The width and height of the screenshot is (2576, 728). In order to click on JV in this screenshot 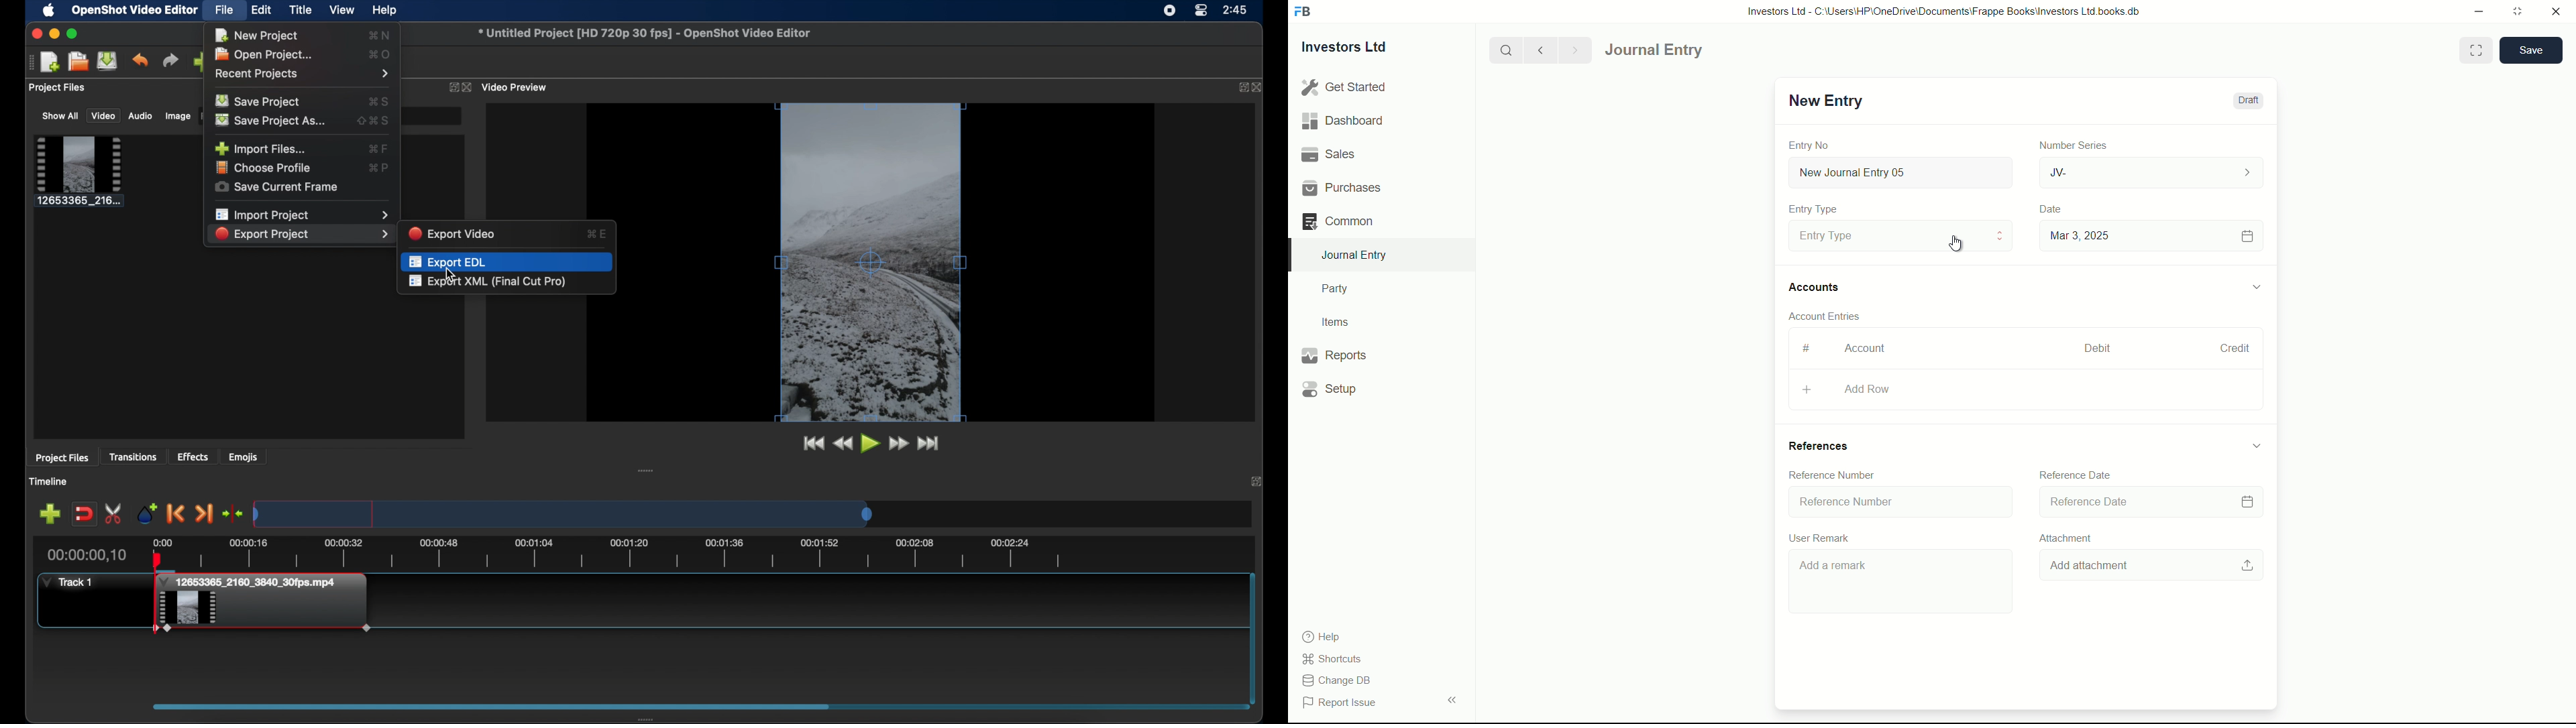, I will do `click(2153, 171)`.